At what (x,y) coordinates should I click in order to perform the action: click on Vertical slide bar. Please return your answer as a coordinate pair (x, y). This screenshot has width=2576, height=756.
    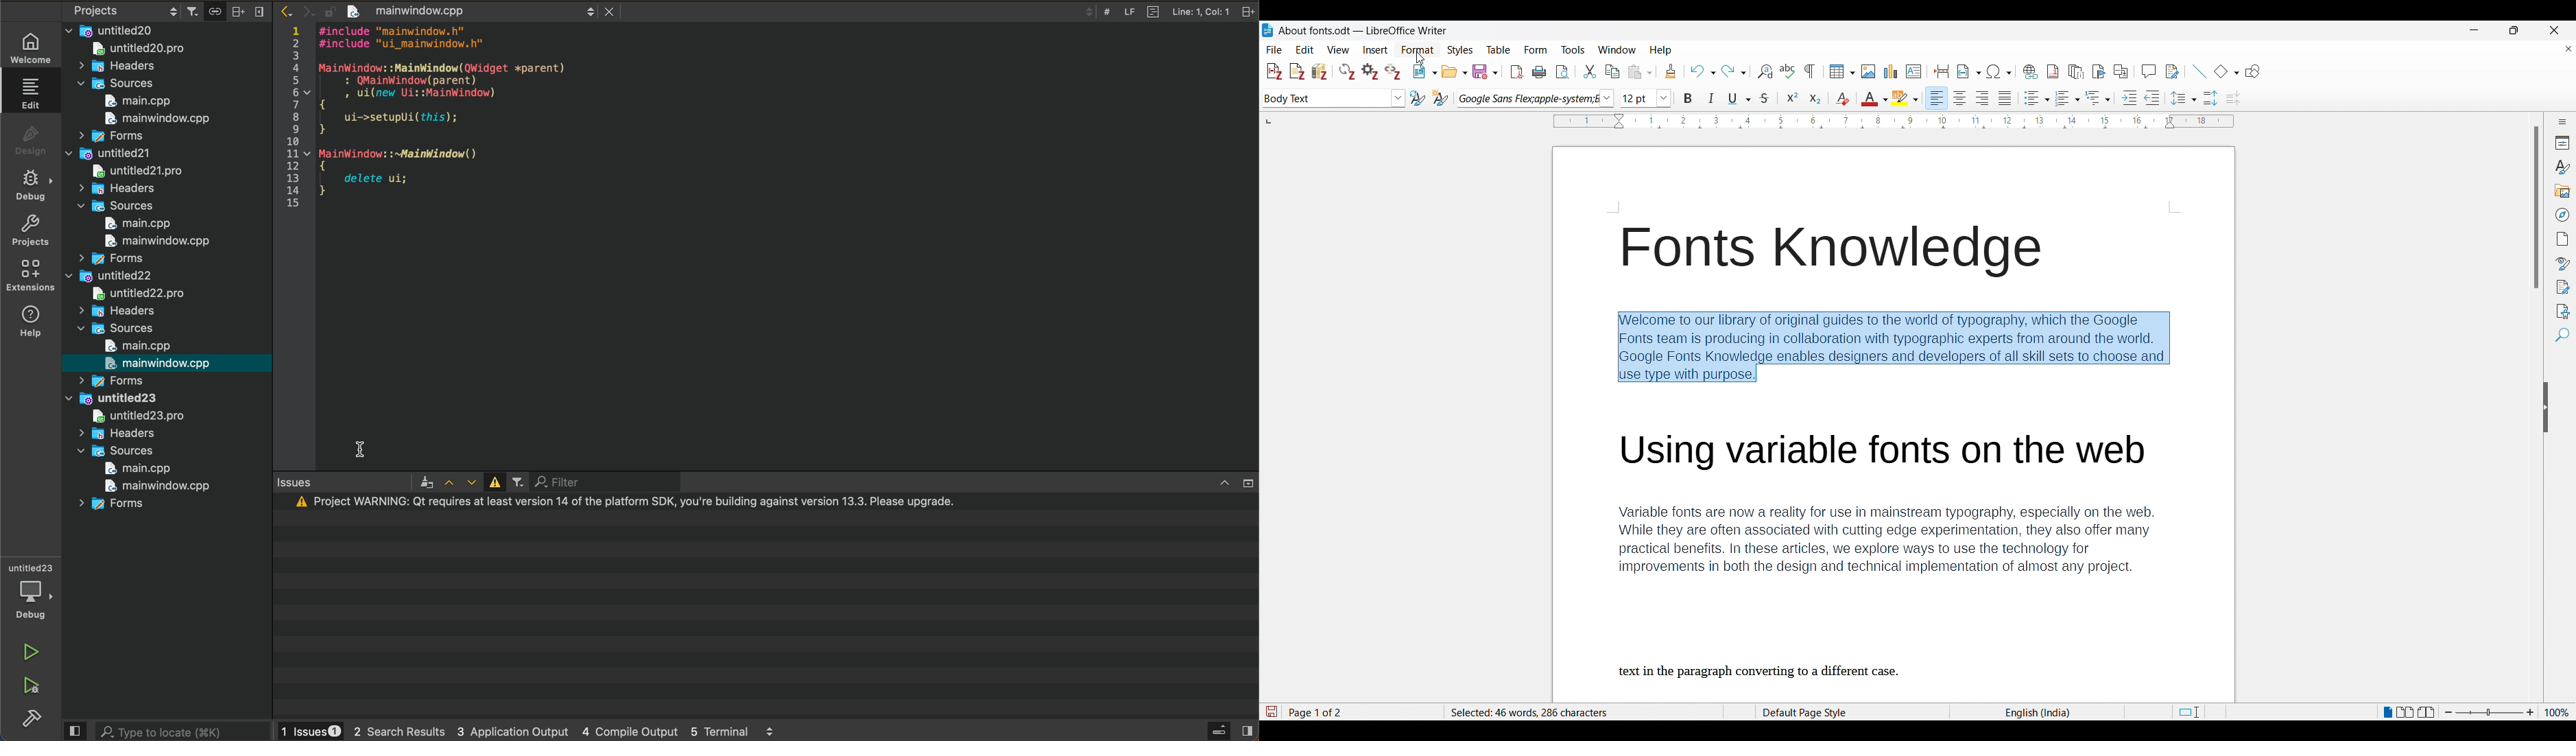
    Looking at the image, I should click on (2537, 208).